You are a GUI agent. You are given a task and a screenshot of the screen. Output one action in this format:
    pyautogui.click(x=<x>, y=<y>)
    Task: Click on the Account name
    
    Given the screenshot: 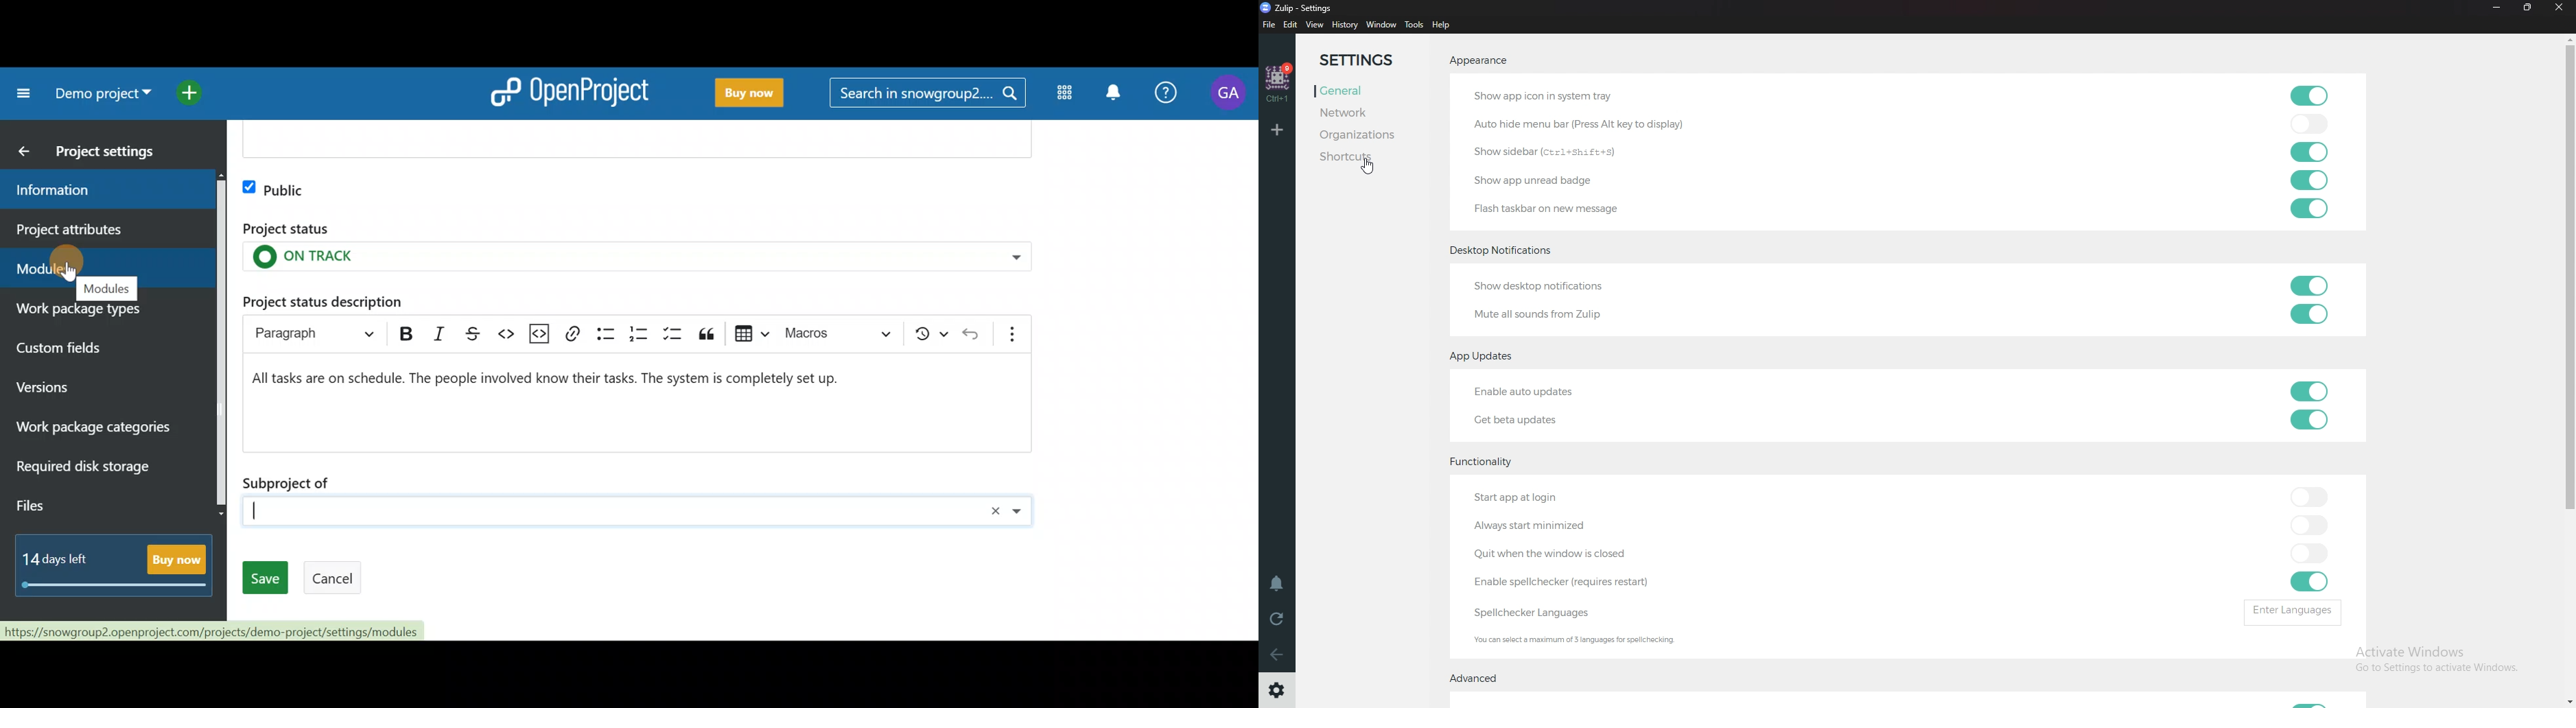 What is the action you would take?
    pyautogui.click(x=1227, y=96)
    